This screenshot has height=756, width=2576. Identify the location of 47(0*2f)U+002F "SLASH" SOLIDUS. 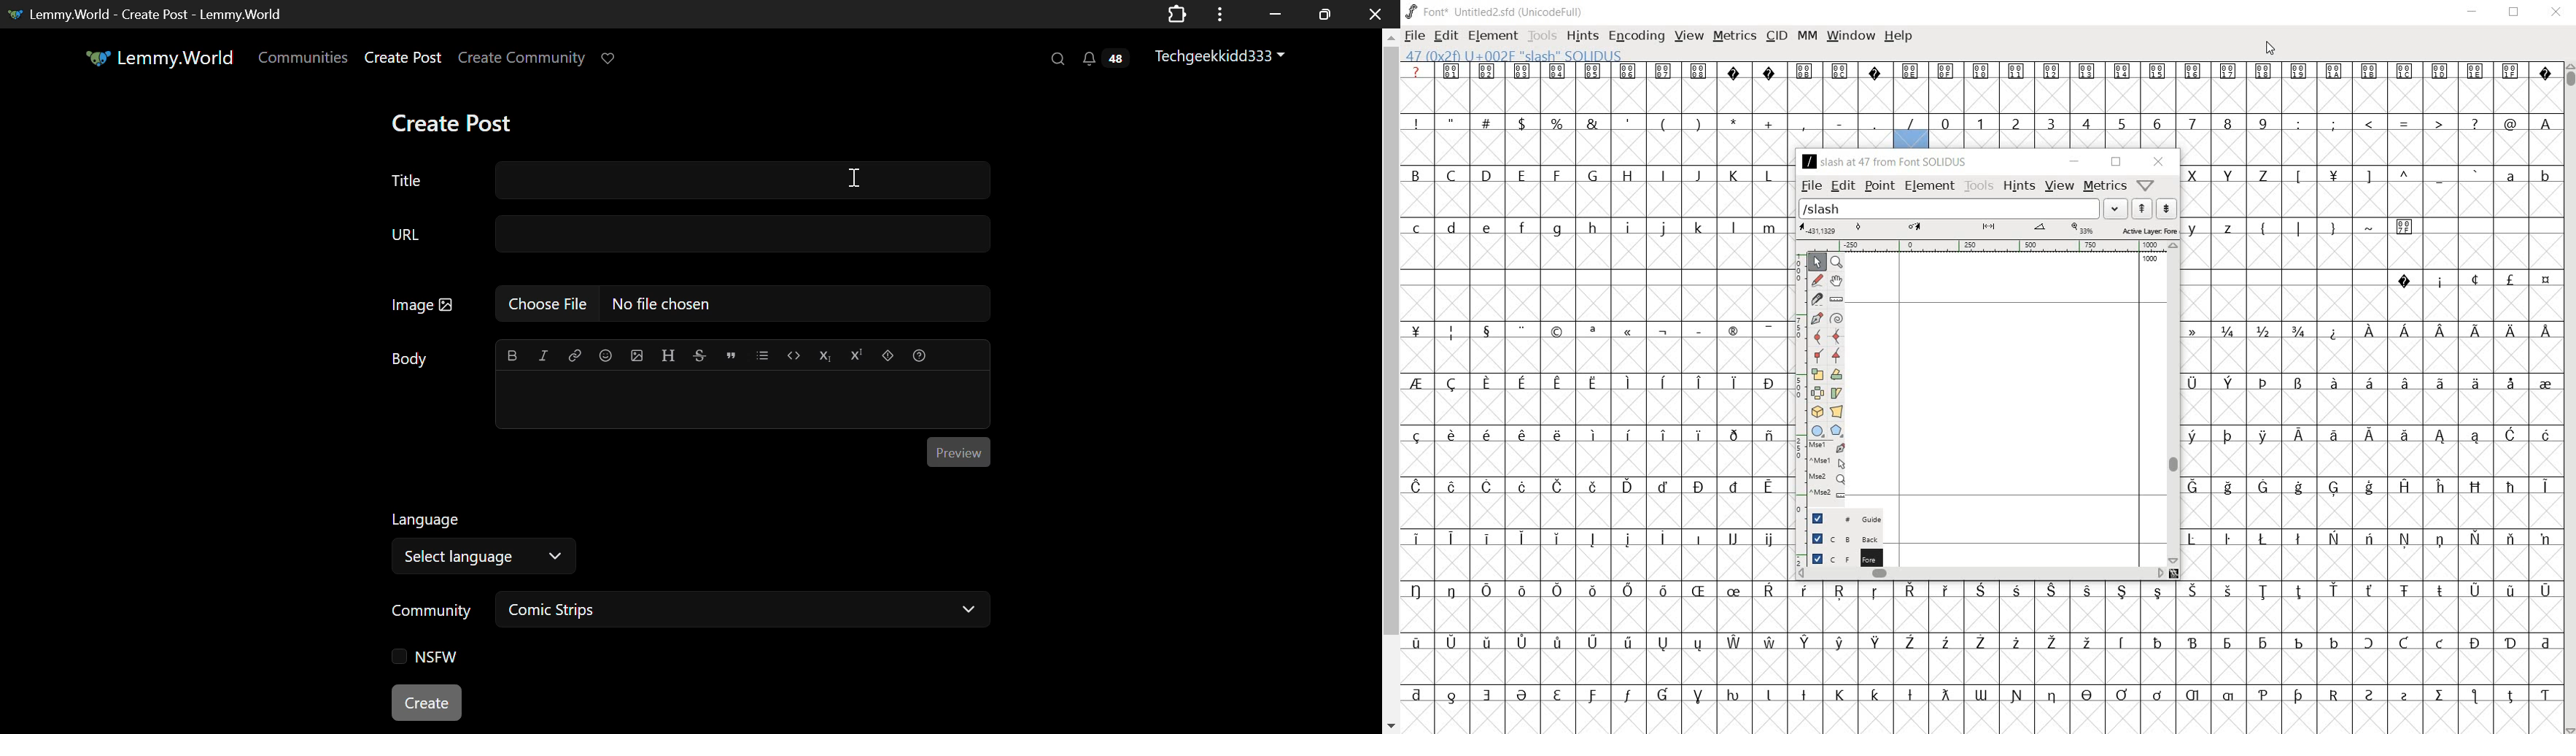
(1911, 139).